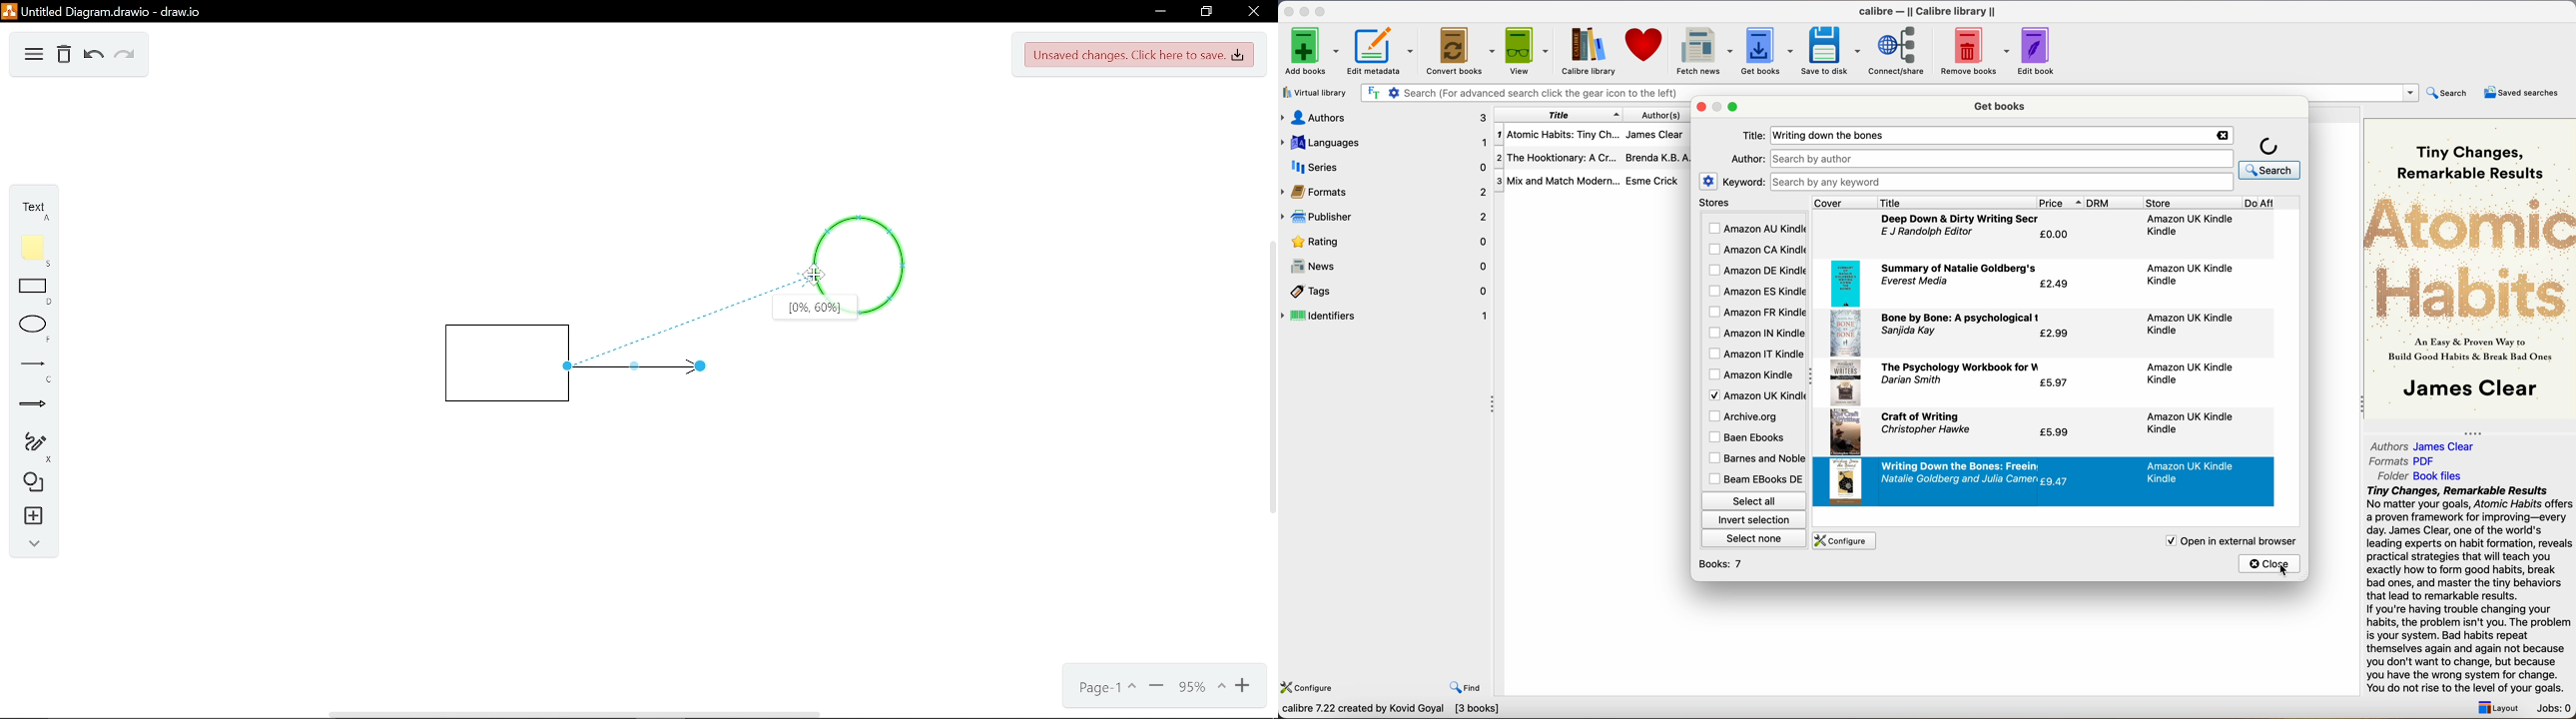 This screenshot has width=2576, height=728. What do you see at coordinates (2003, 158) in the screenshot?
I see `search bar` at bounding box center [2003, 158].